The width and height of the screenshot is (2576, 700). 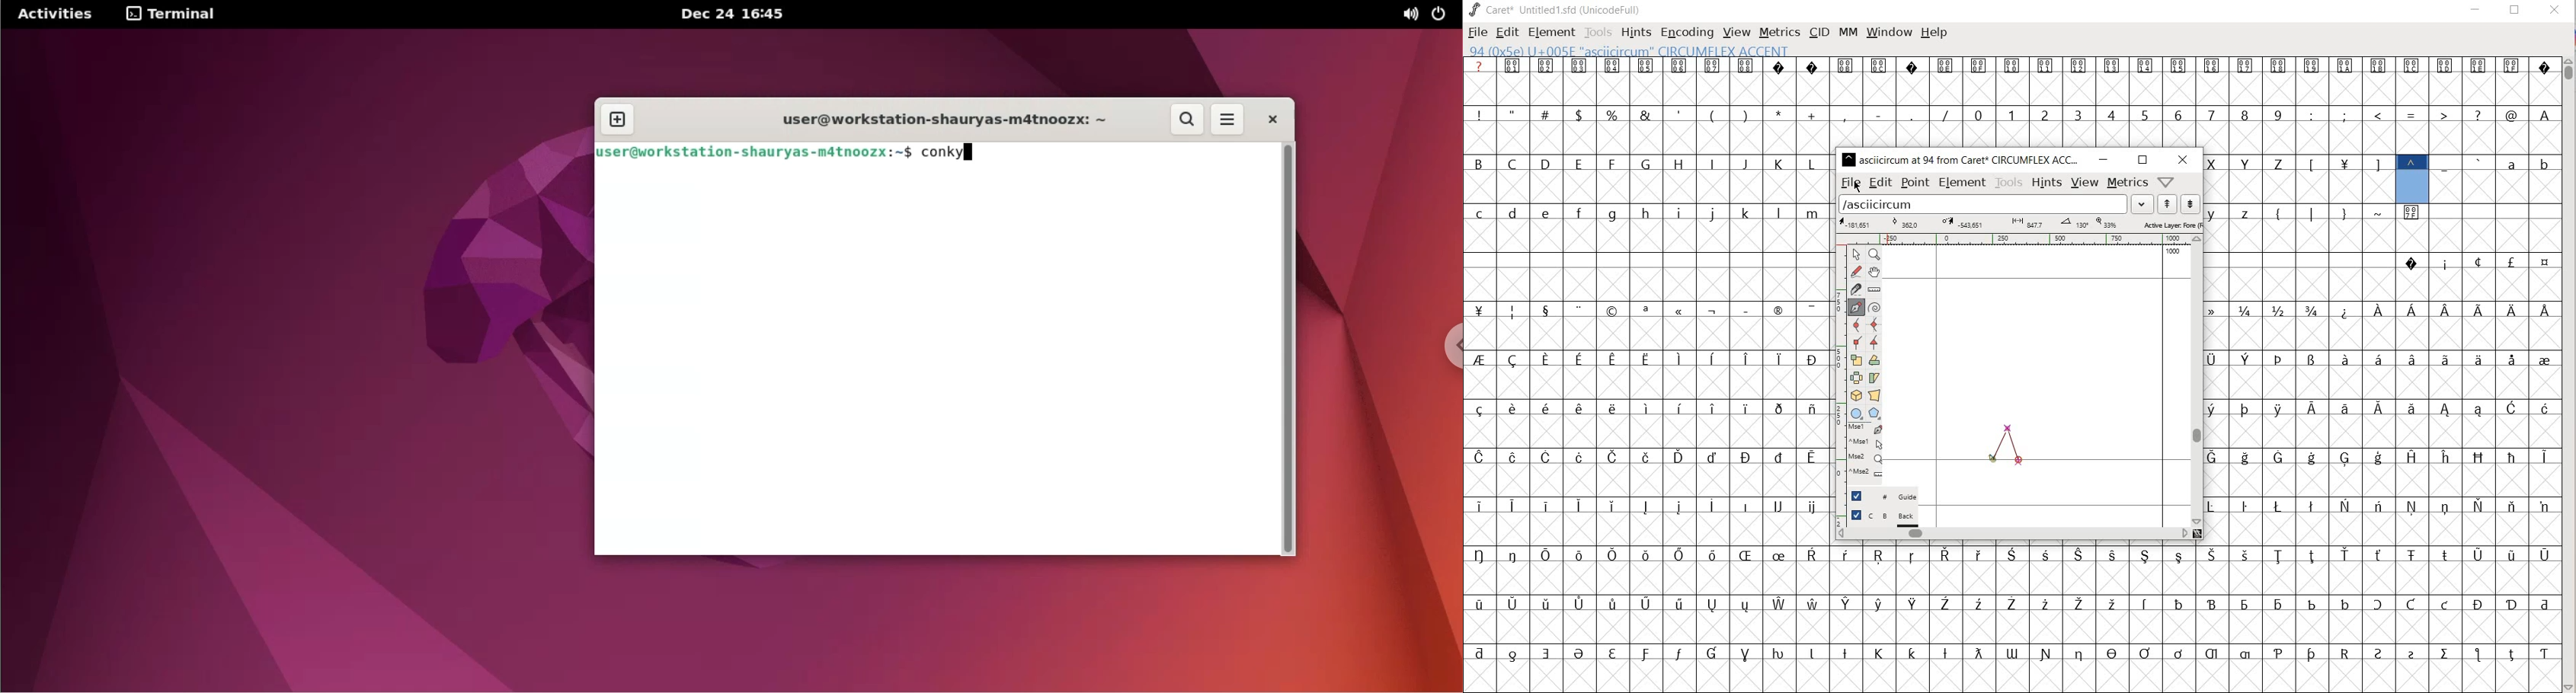 What do you see at coordinates (1875, 395) in the screenshot?
I see `perform a perspective transformation on the selection` at bounding box center [1875, 395].